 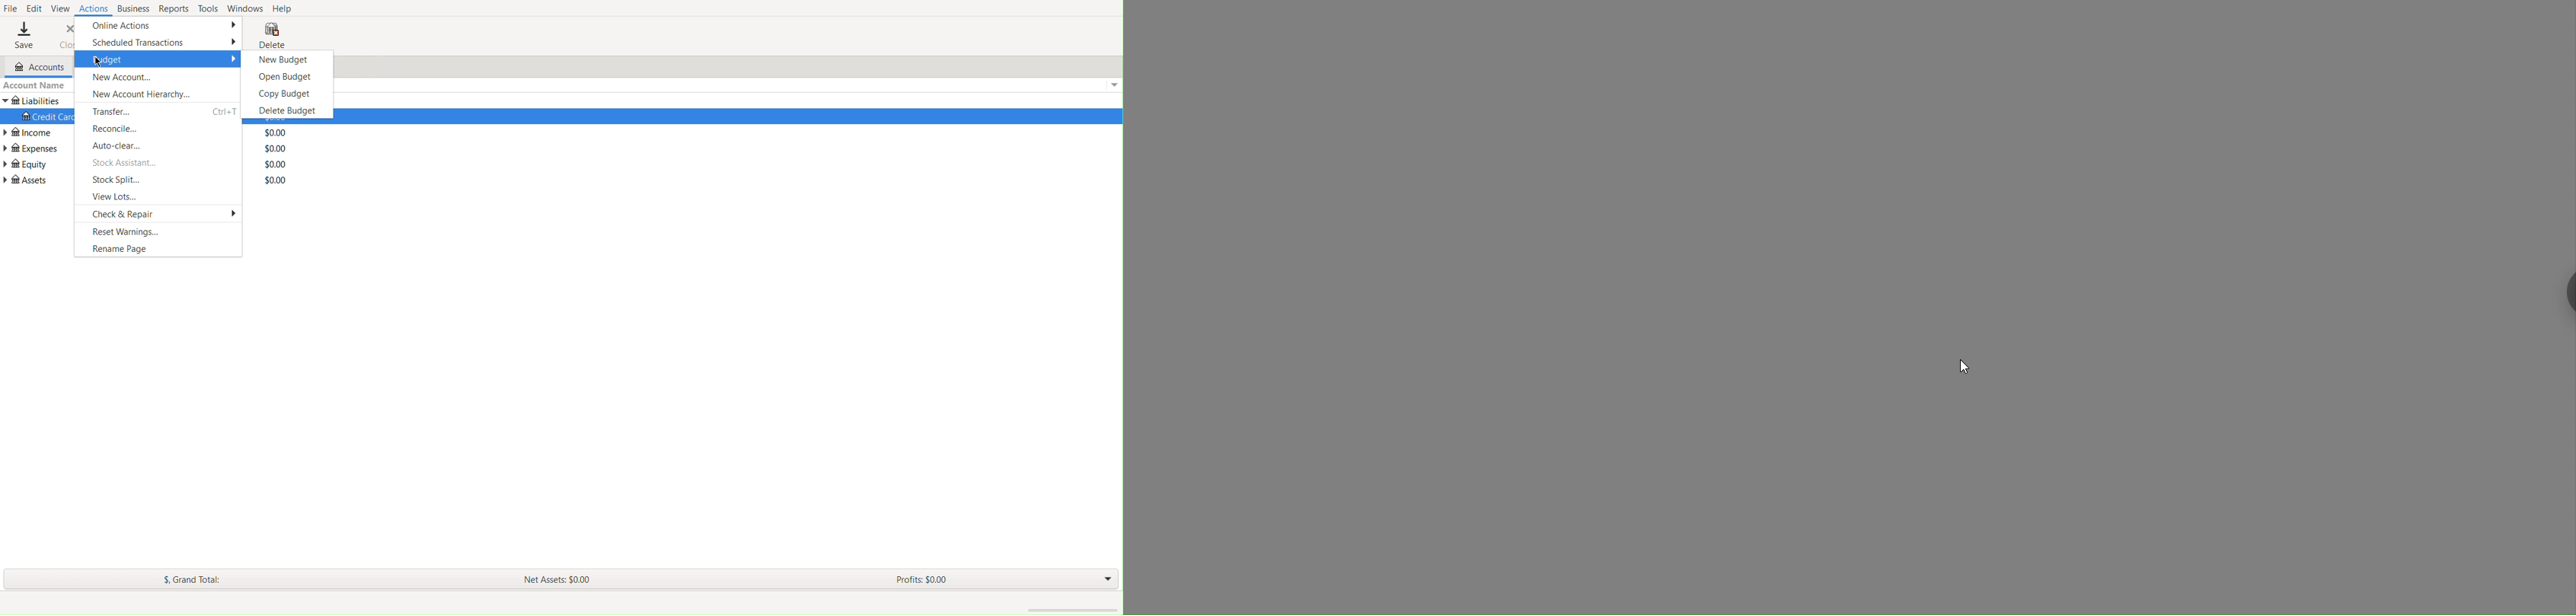 What do you see at coordinates (555, 579) in the screenshot?
I see `Net Assets` at bounding box center [555, 579].